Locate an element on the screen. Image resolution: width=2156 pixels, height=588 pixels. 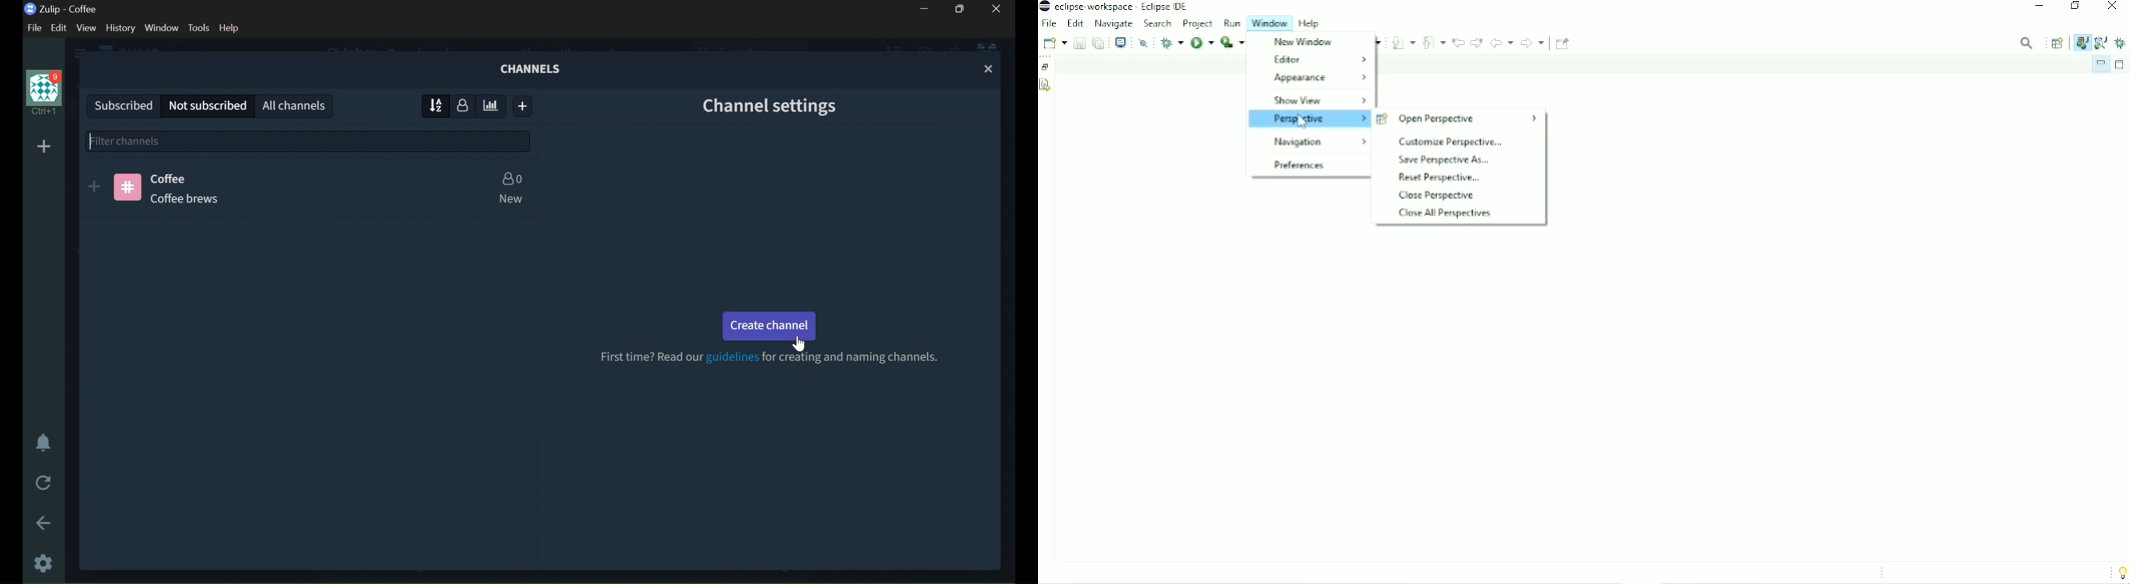
RESTORE DOWN is located at coordinates (963, 9).